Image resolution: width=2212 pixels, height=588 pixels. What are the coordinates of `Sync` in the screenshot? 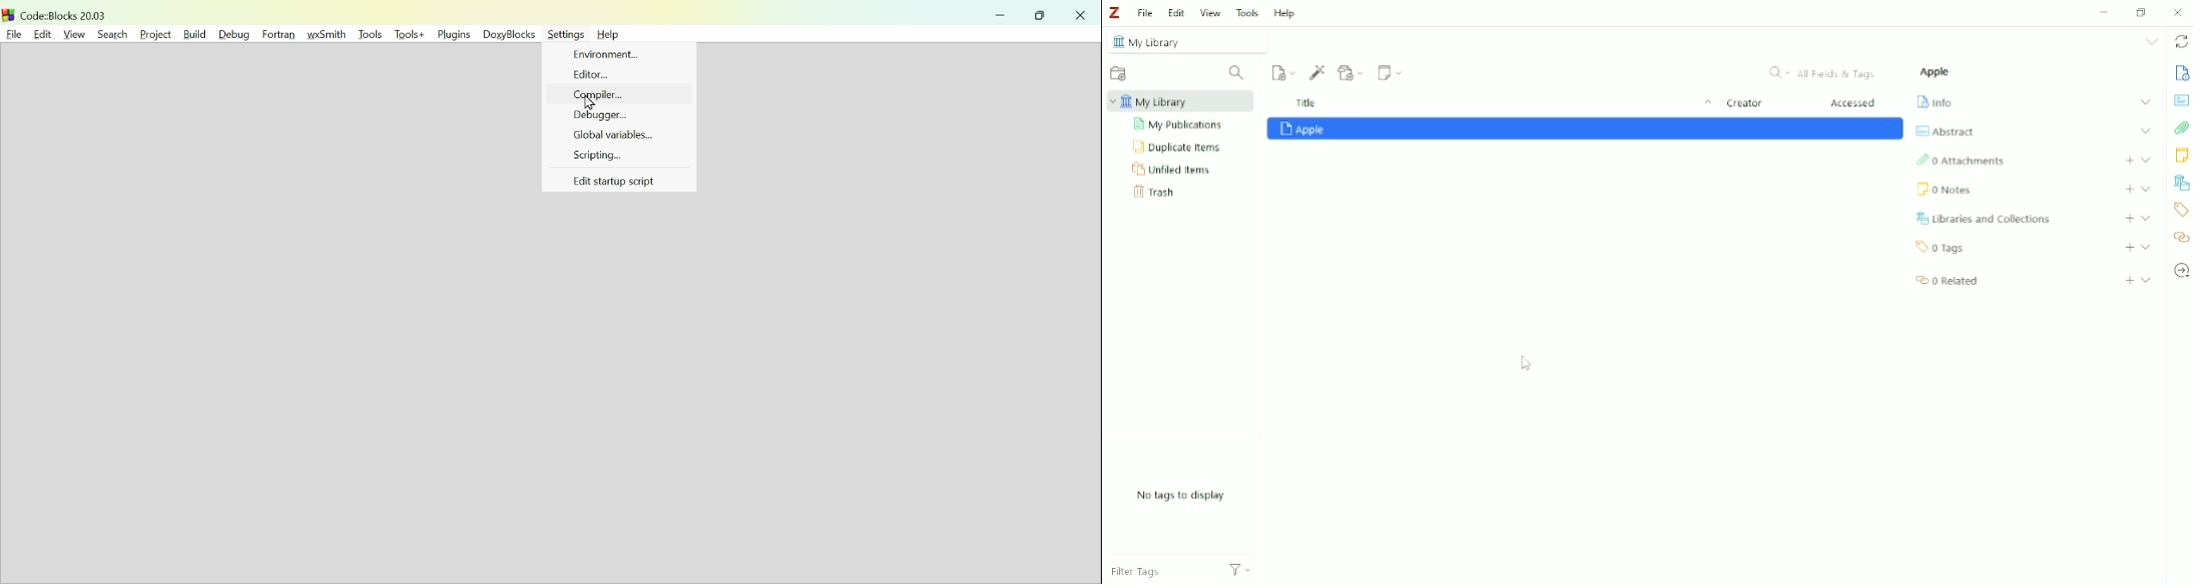 It's located at (2180, 42).